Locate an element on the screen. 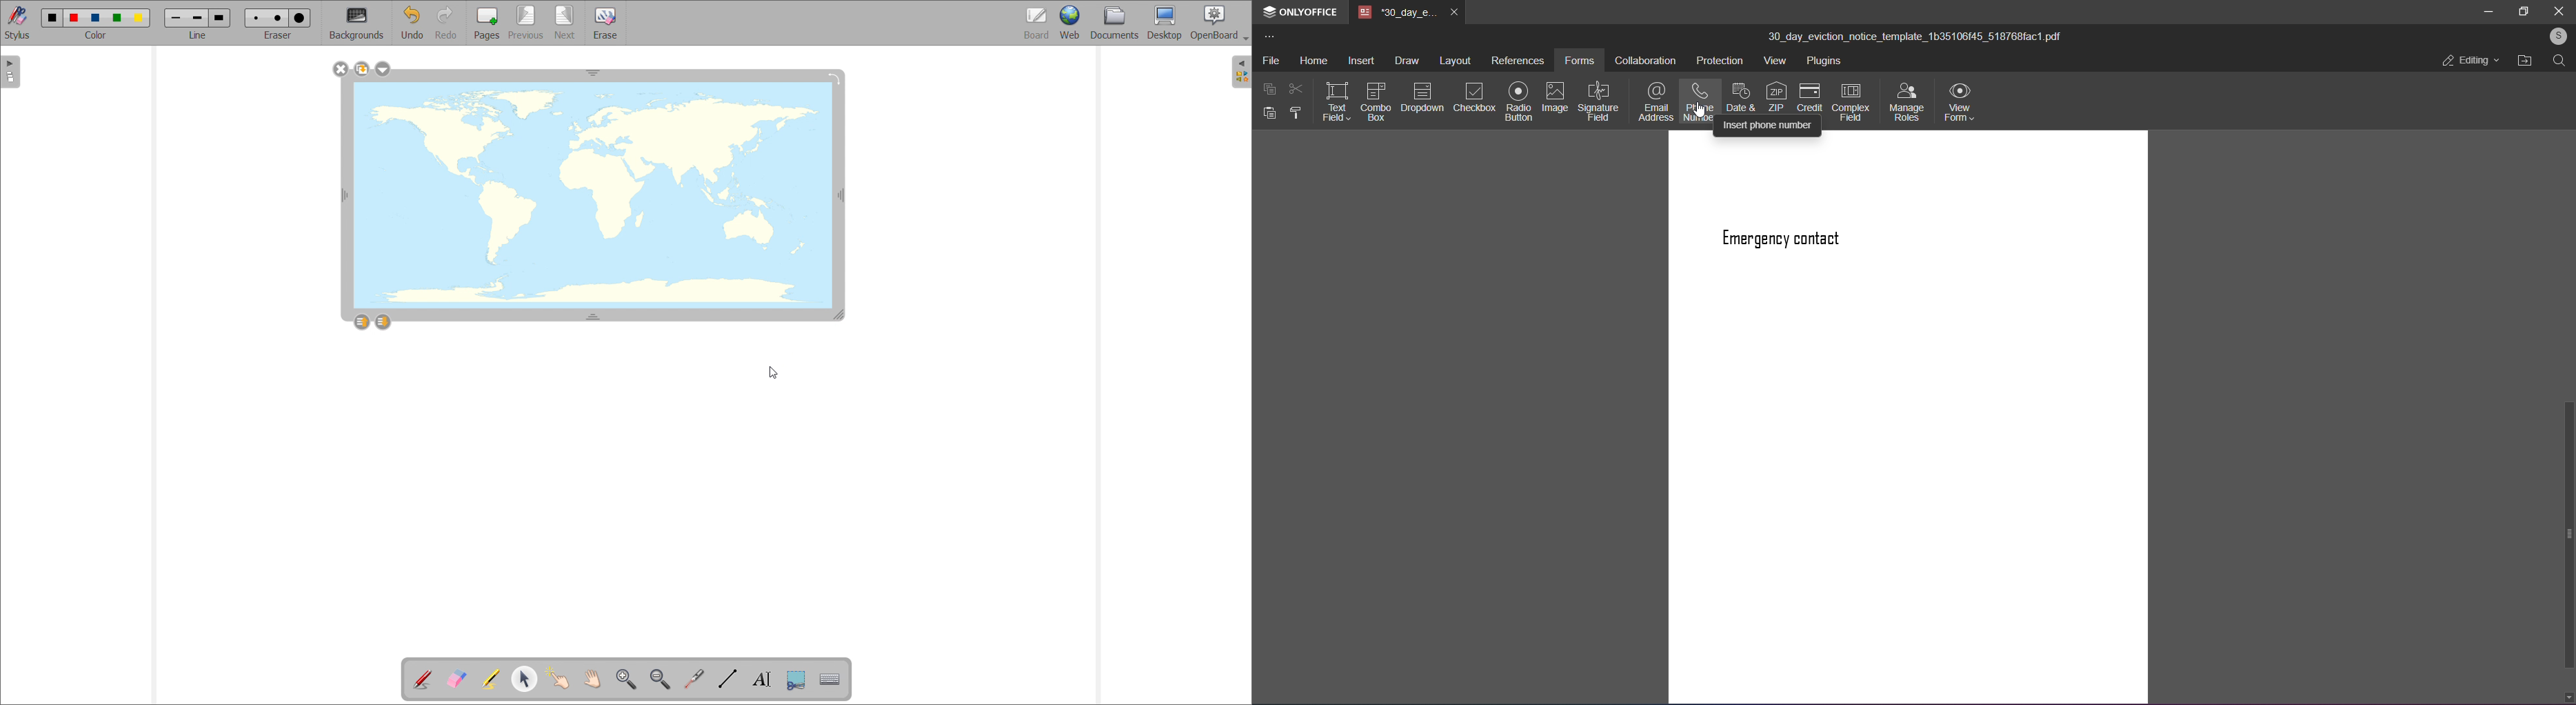  view is located at coordinates (1775, 61).